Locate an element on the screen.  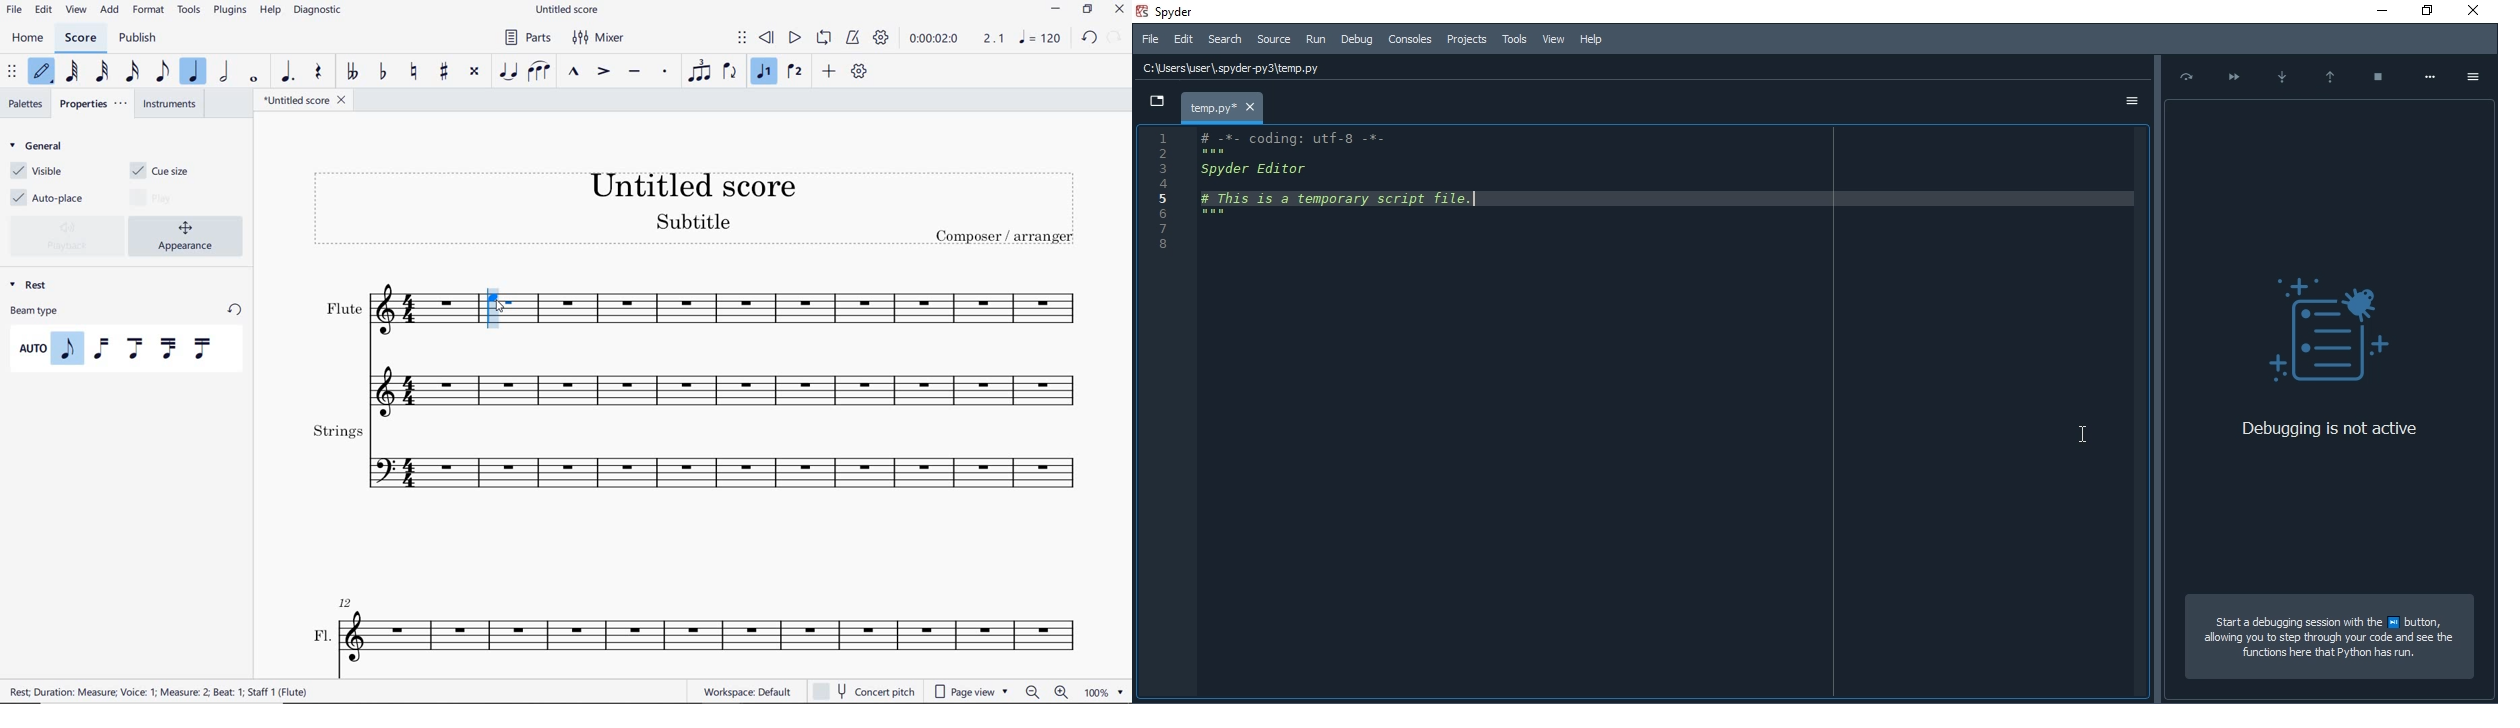
METRONOME is located at coordinates (856, 39).